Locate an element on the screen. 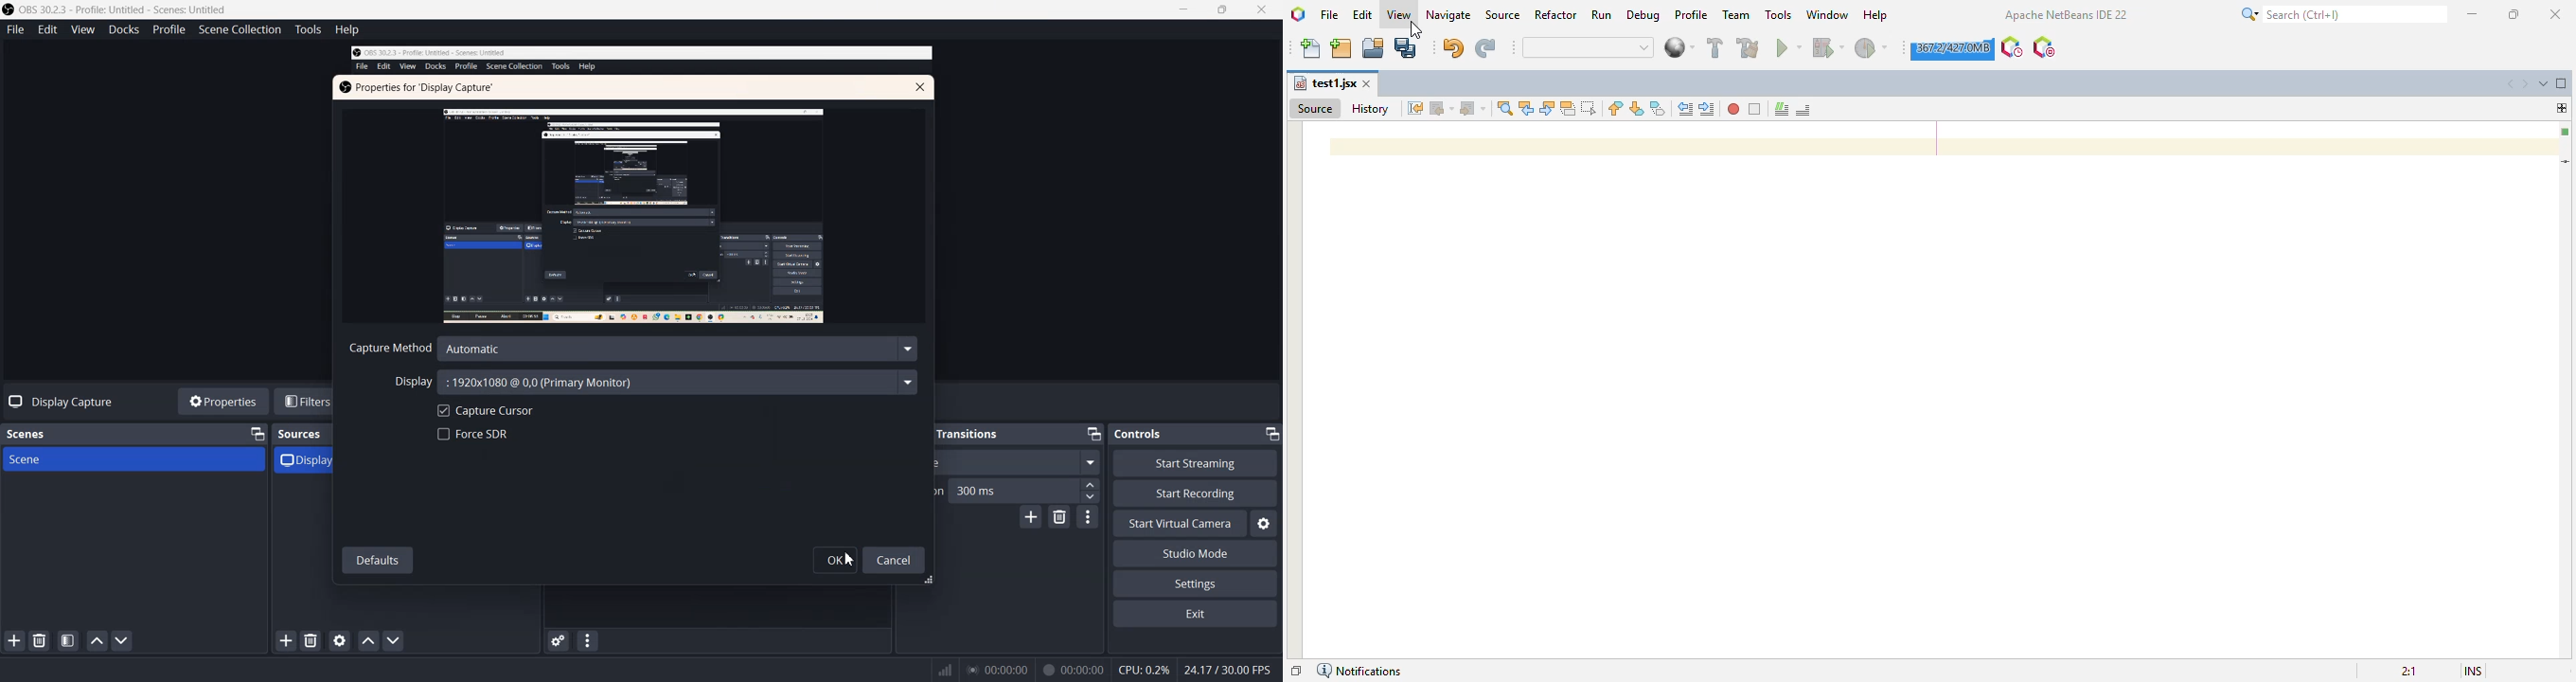  Close is located at coordinates (920, 87).